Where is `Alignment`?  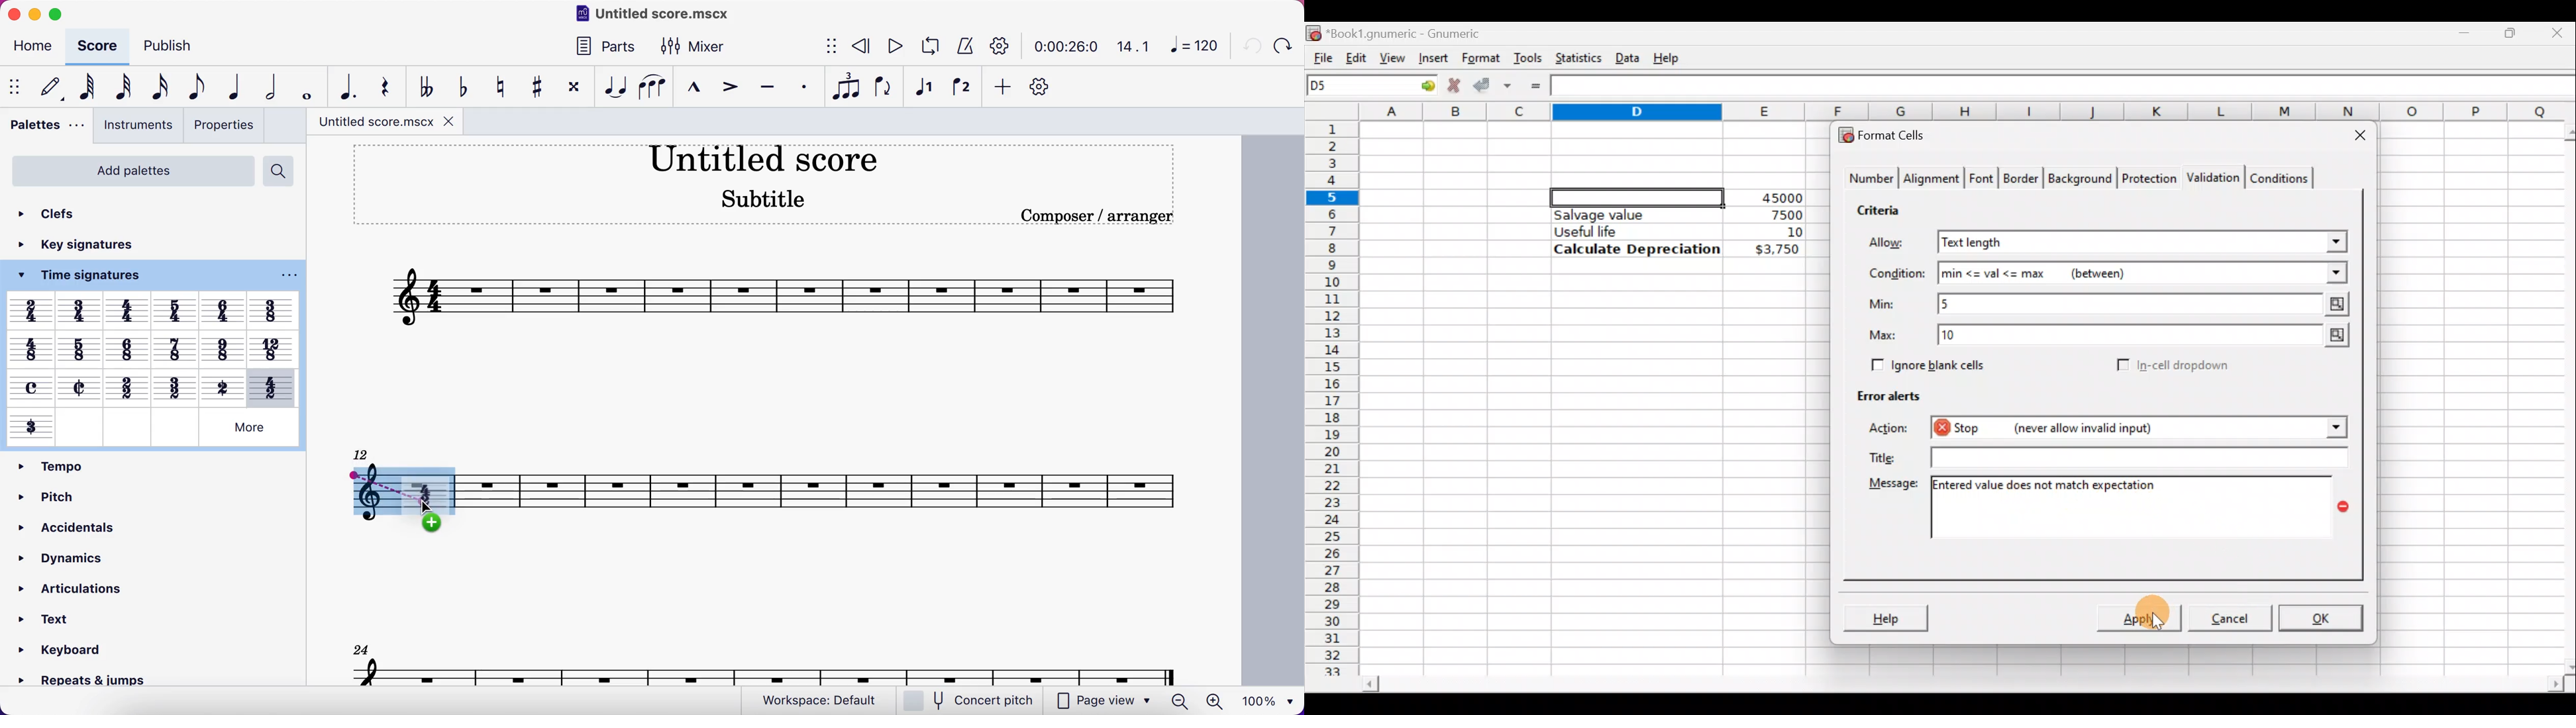 Alignment is located at coordinates (1932, 180).